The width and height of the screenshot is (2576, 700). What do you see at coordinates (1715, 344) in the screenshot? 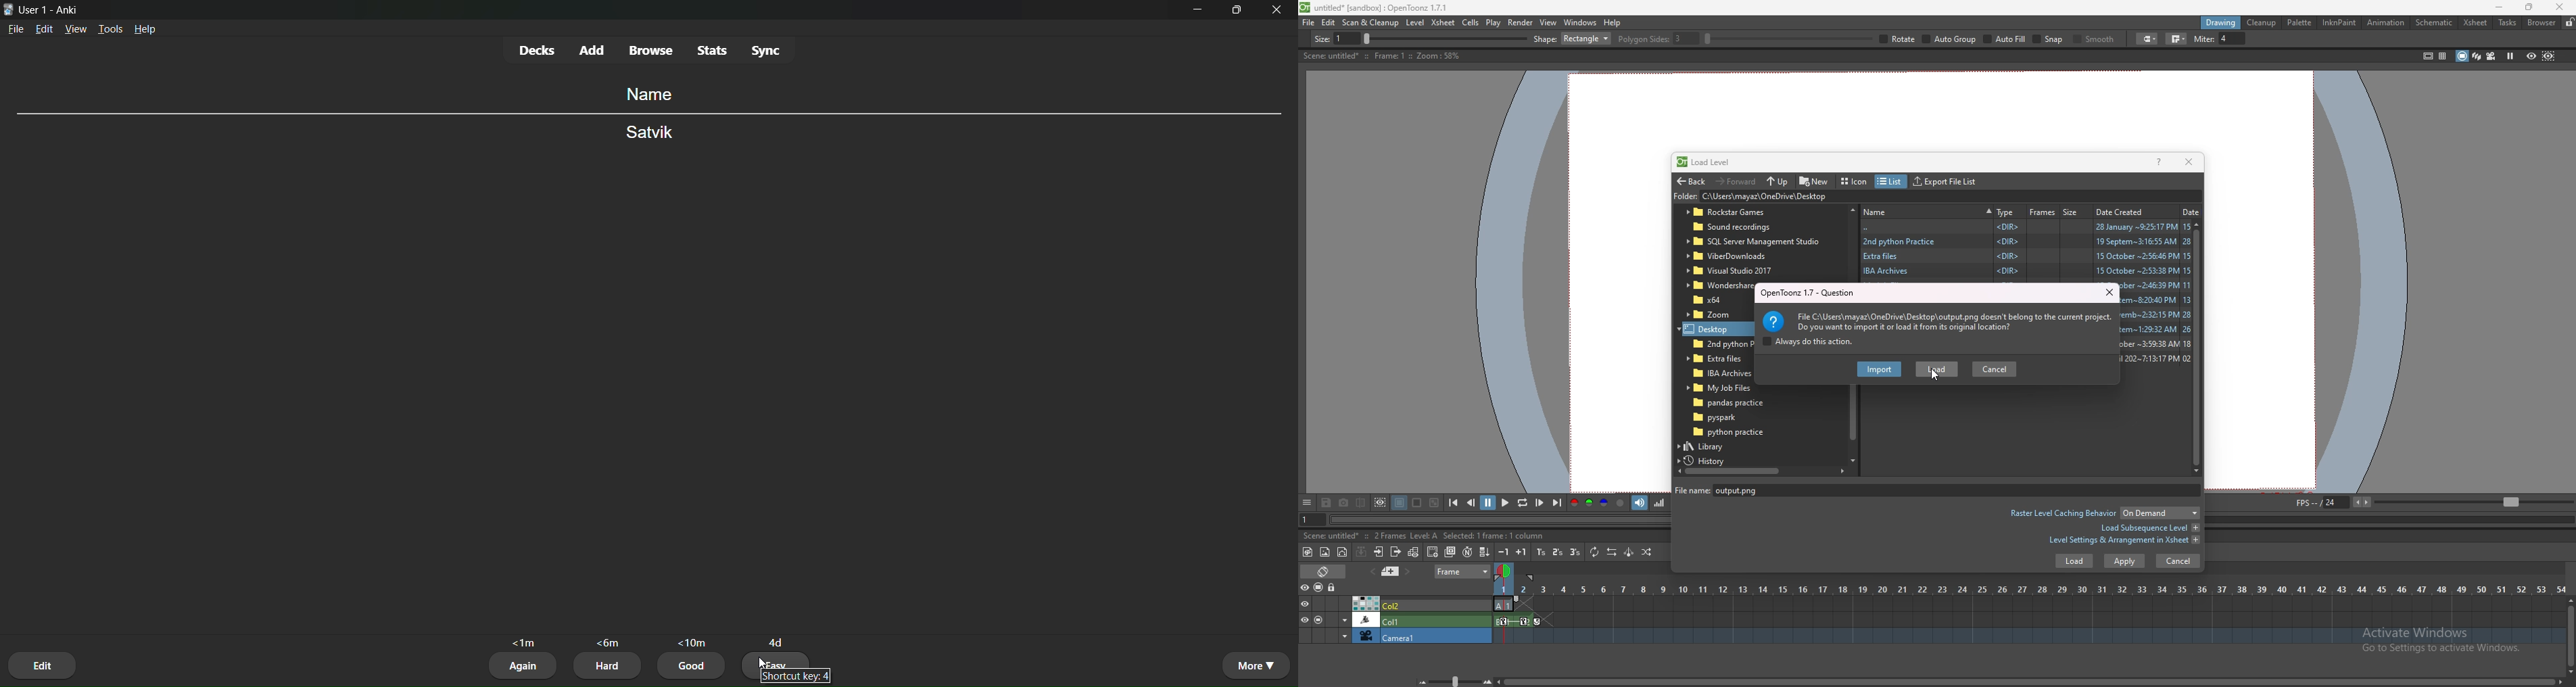
I see `folder` at bounding box center [1715, 344].